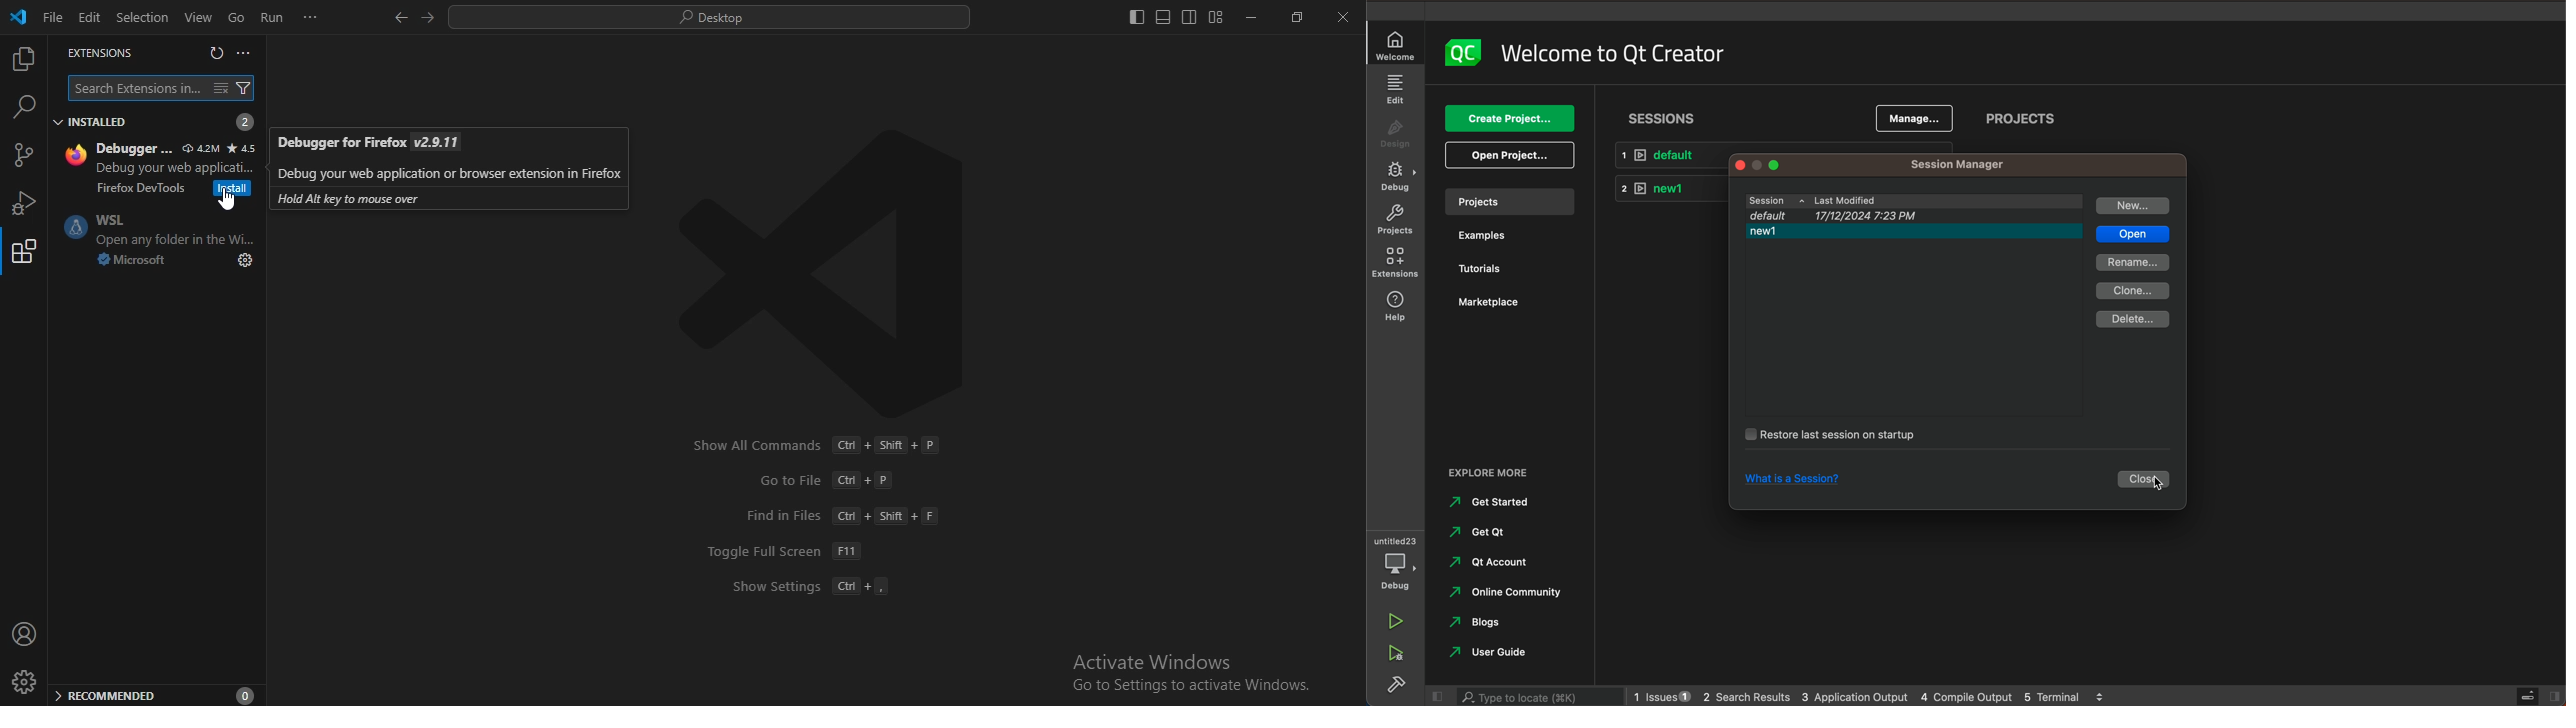  Describe the element at coordinates (2537, 695) in the screenshot. I see `close slidebar` at that location.